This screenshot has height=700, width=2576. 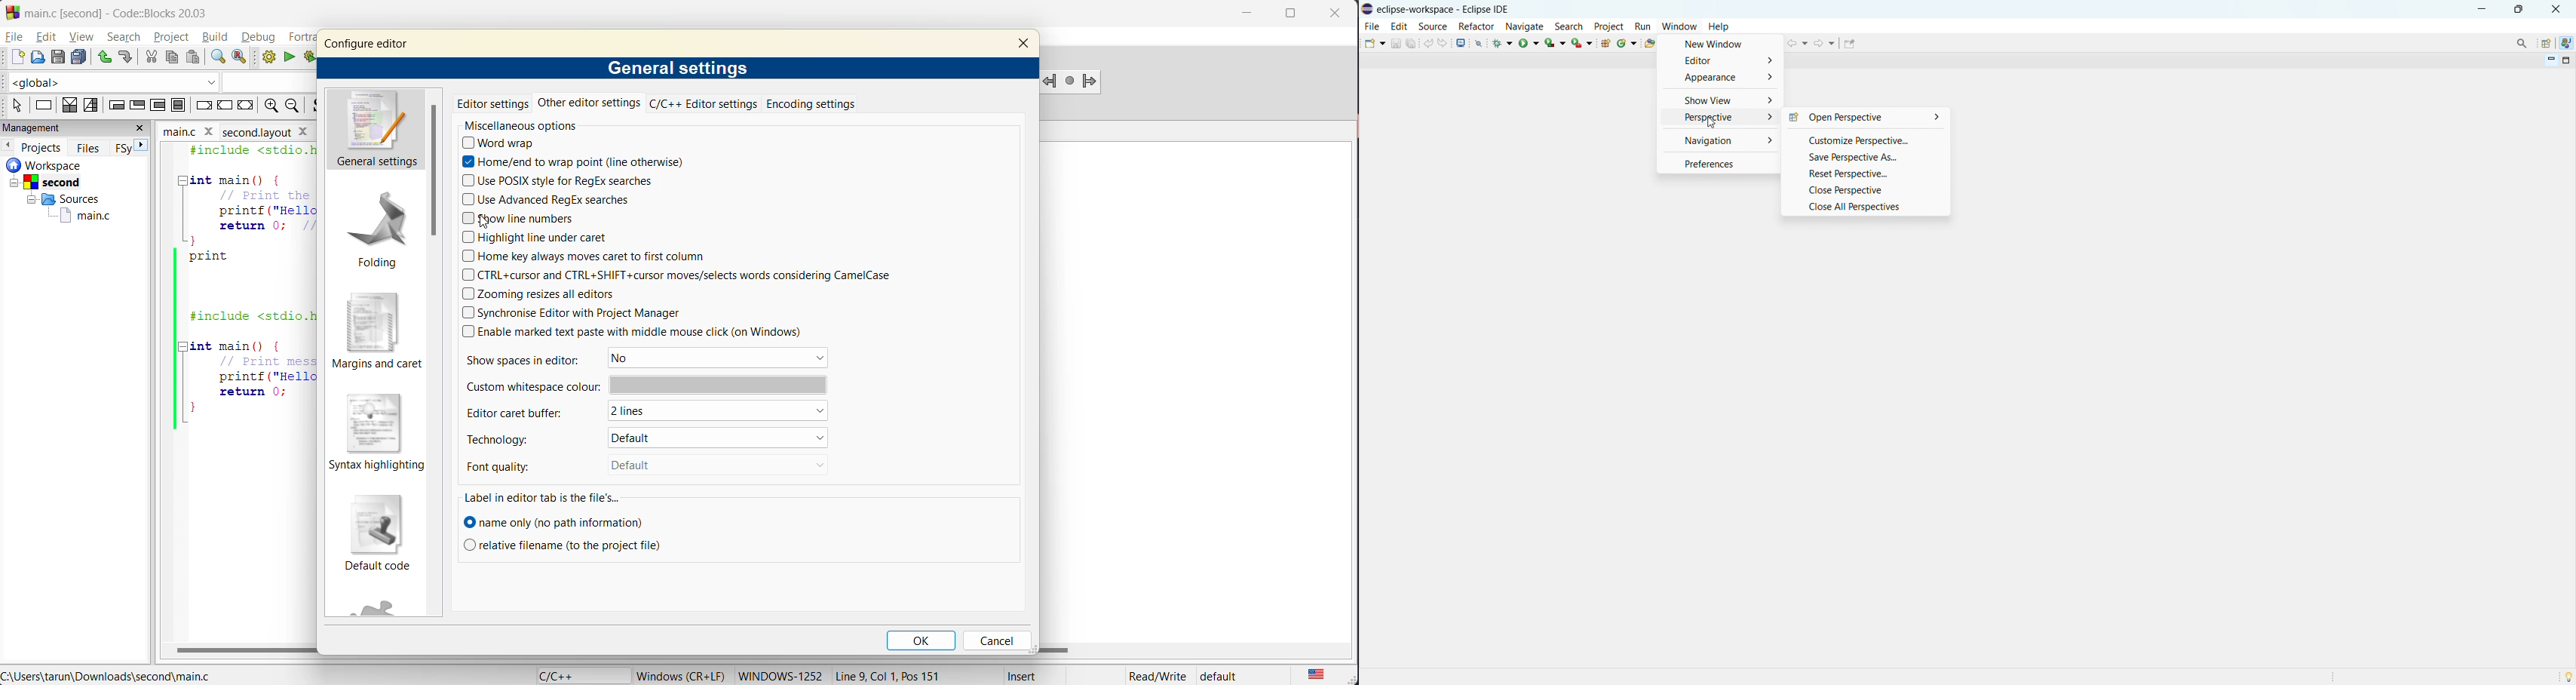 I want to click on maximize, so click(x=1296, y=16).